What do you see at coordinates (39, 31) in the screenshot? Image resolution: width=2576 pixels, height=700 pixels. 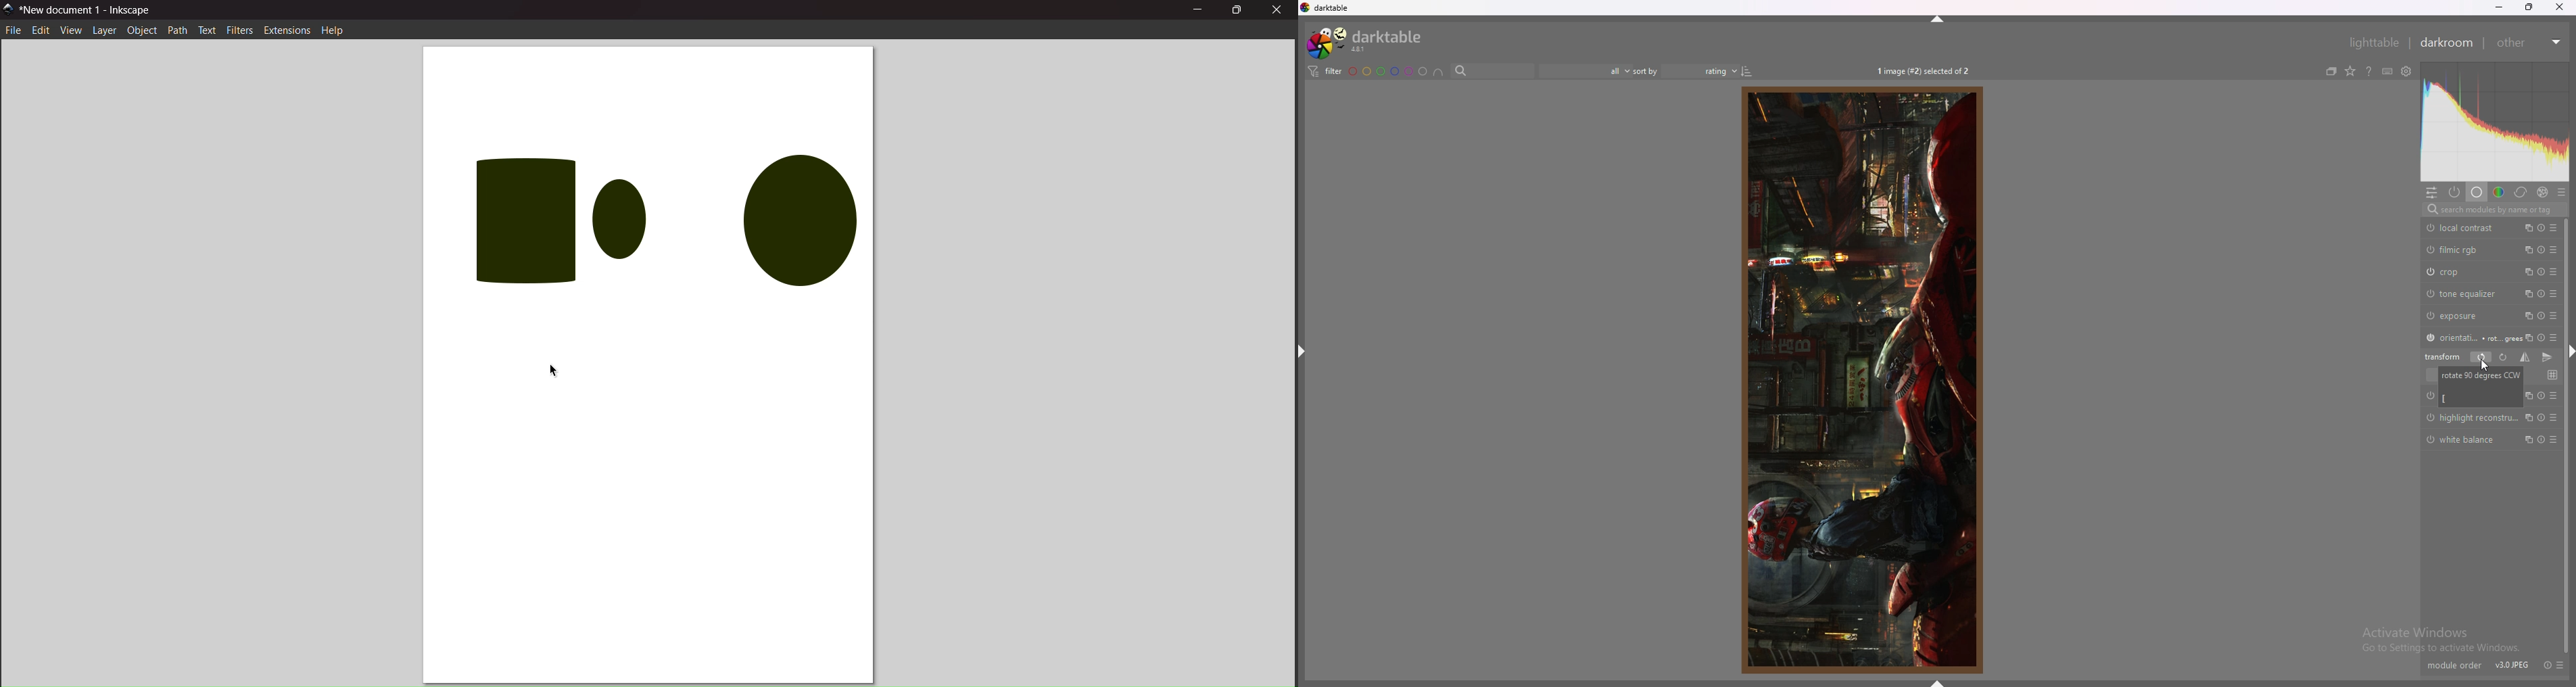 I see `edit` at bounding box center [39, 31].